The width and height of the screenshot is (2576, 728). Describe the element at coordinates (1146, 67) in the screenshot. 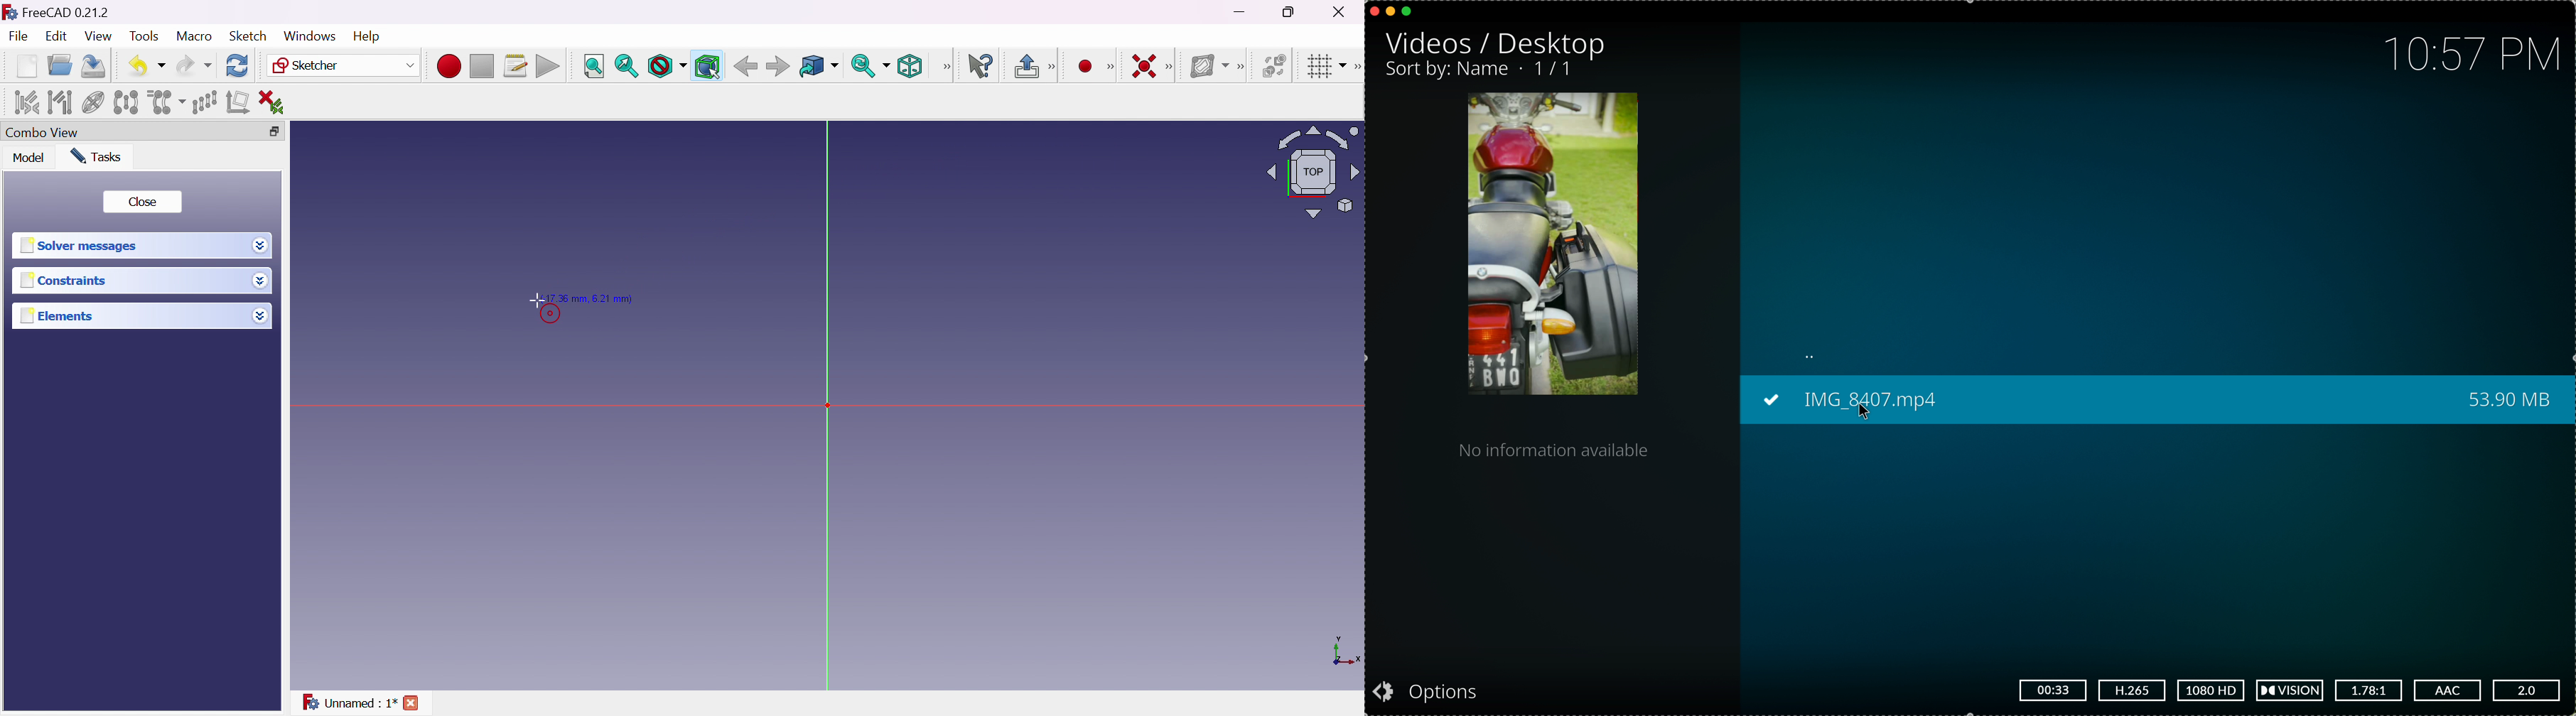

I see `Constrain conincident` at that location.